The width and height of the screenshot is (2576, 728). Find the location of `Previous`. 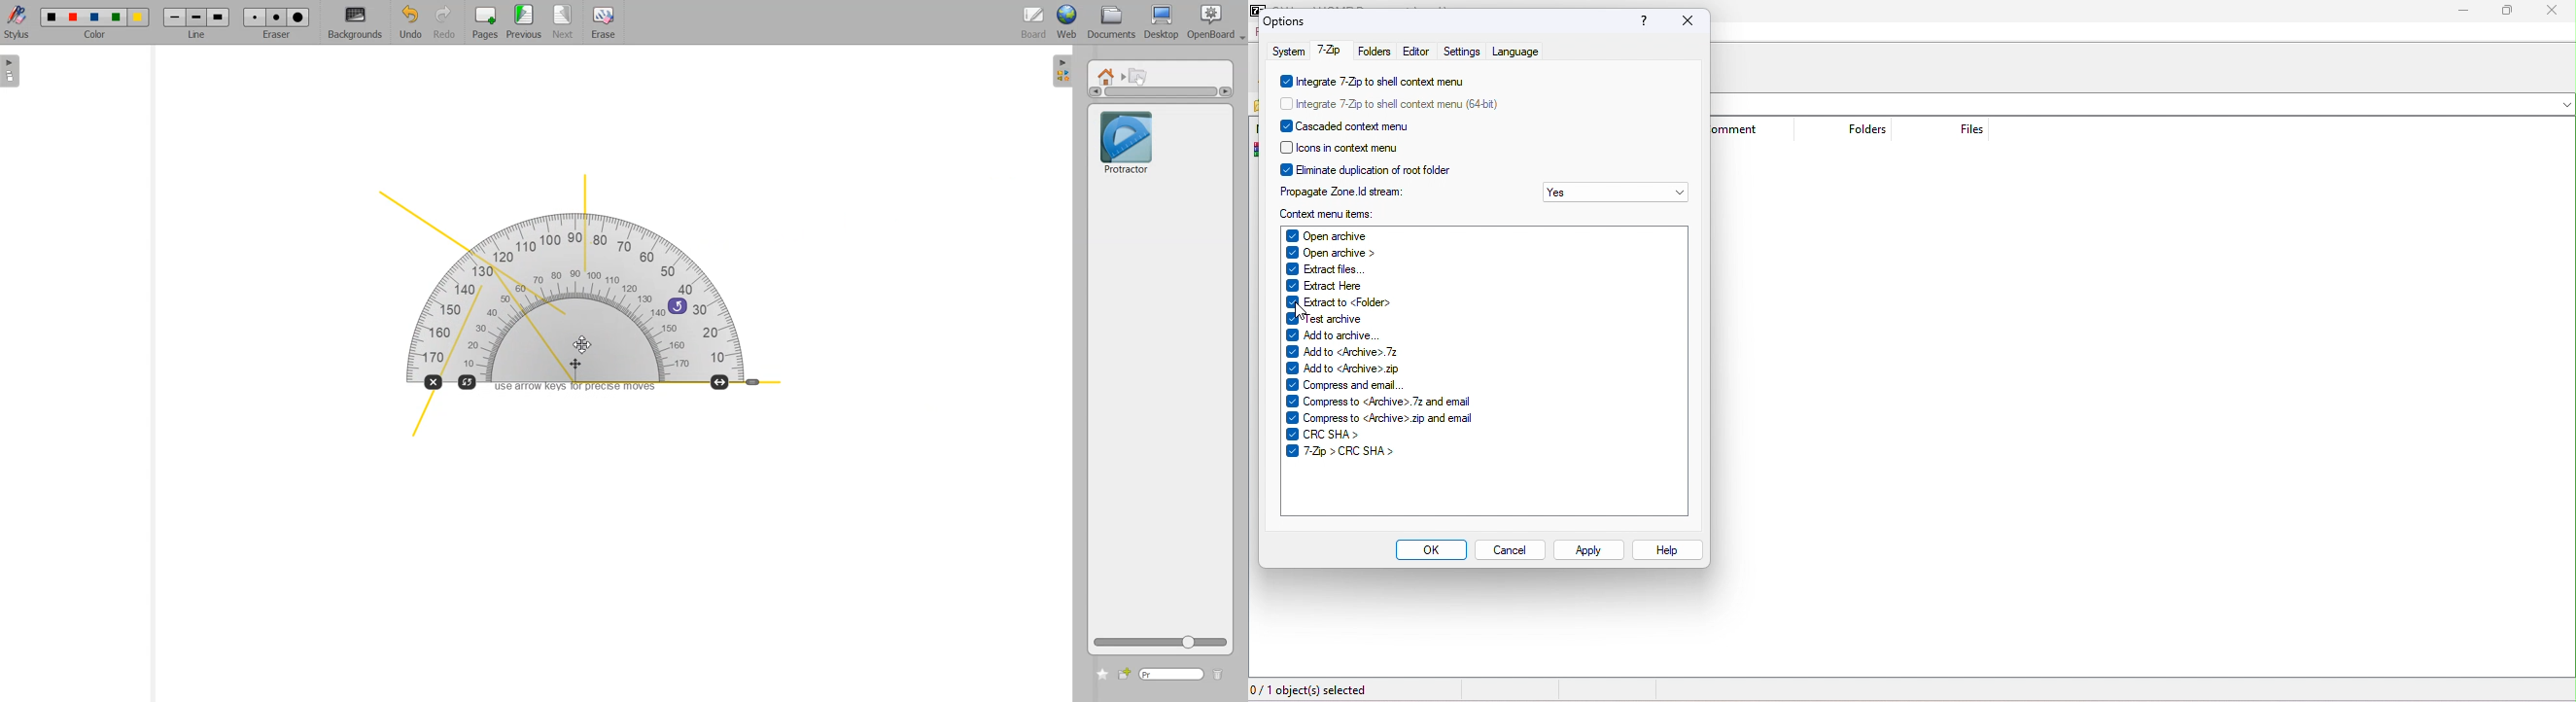

Previous is located at coordinates (526, 23).